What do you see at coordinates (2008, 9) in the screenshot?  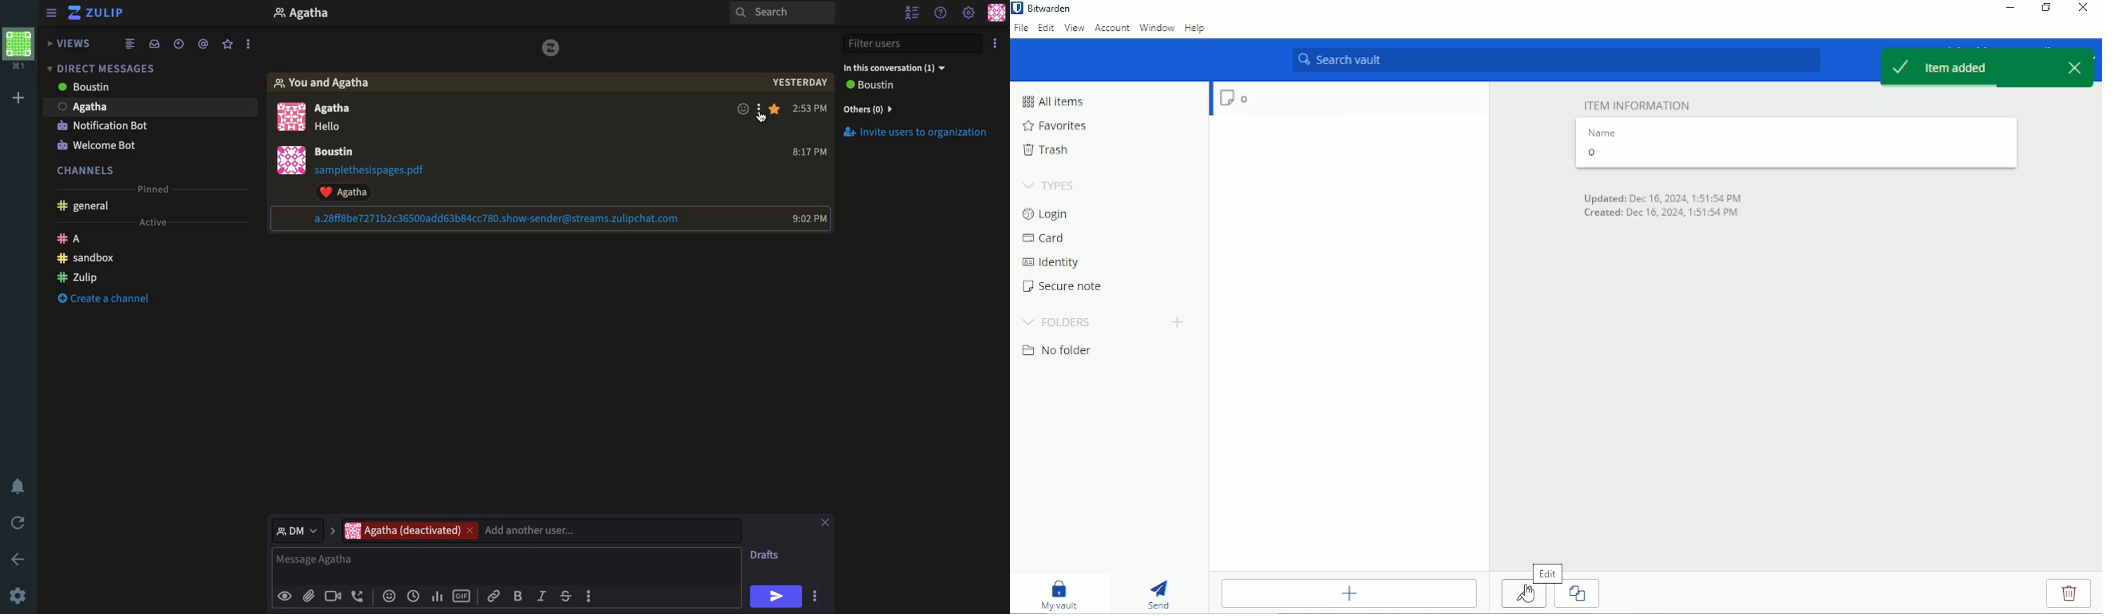 I see `Minimize` at bounding box center [2008, 9].